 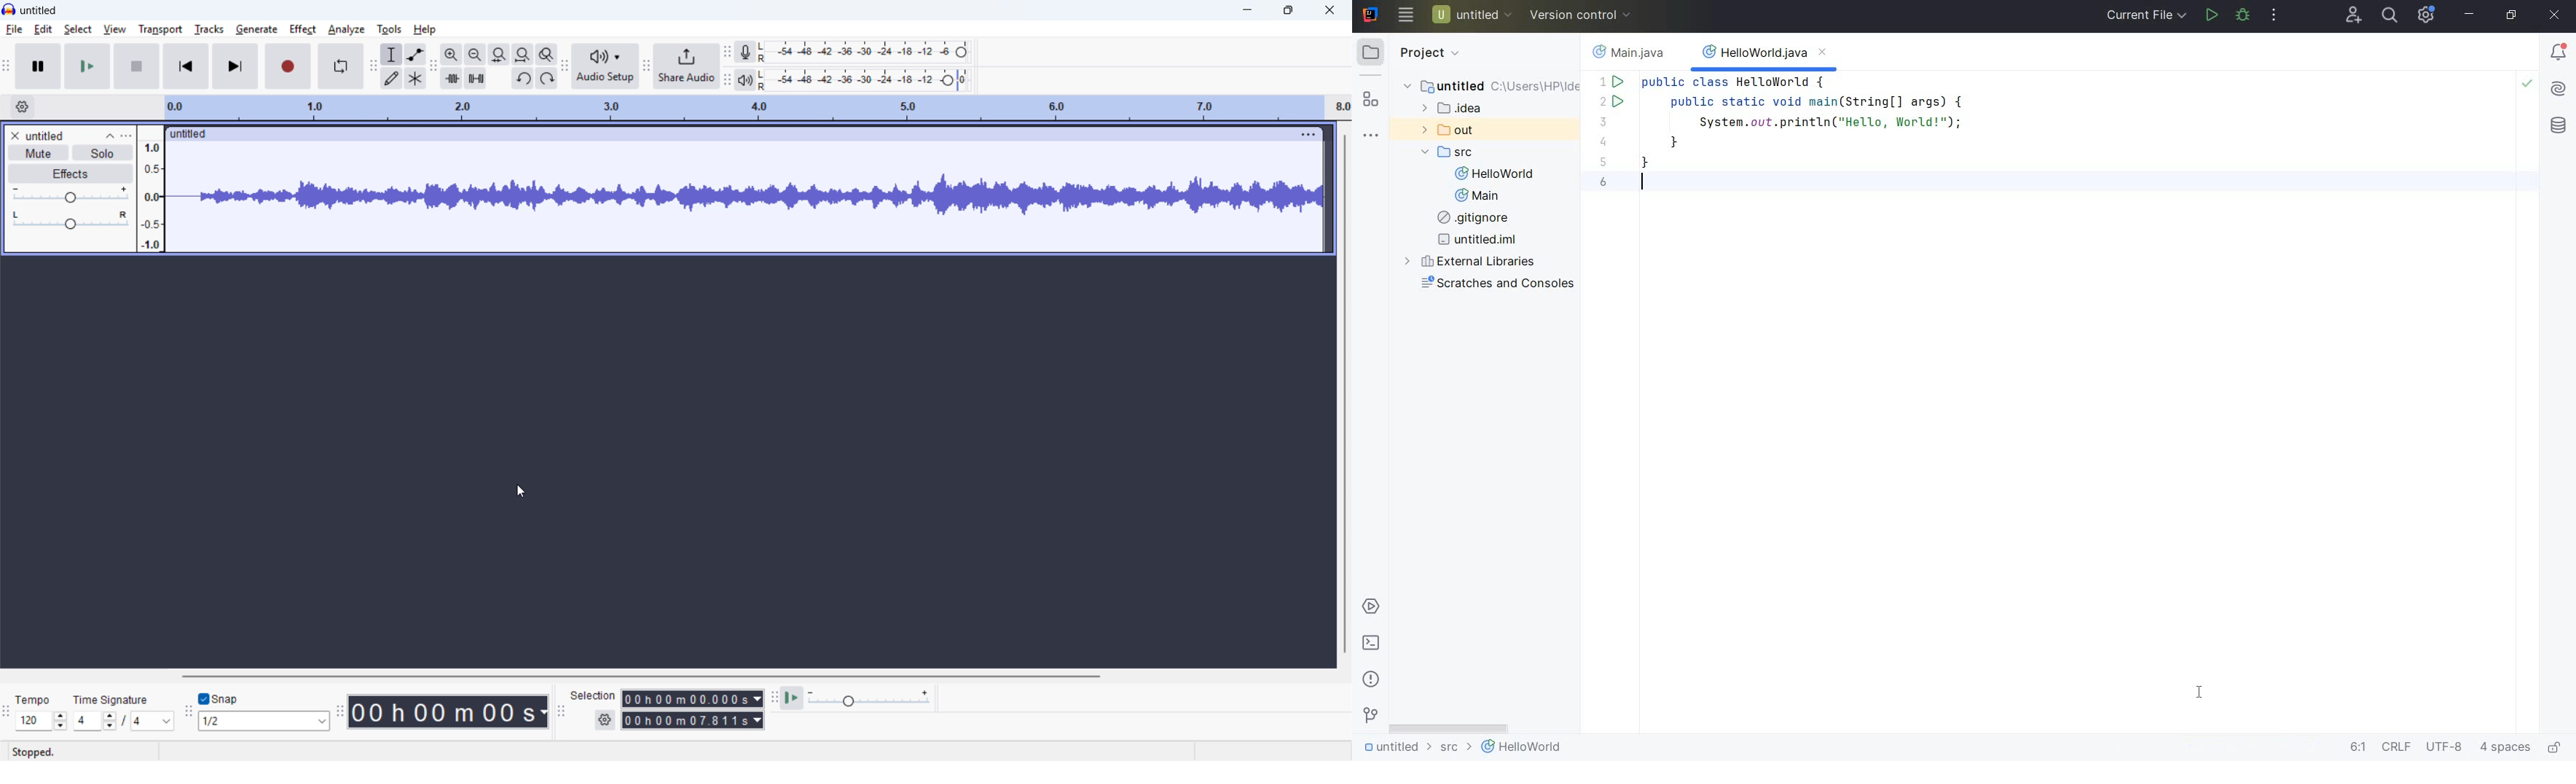 I want to click on Zoom out , so click(x=475, y=54).